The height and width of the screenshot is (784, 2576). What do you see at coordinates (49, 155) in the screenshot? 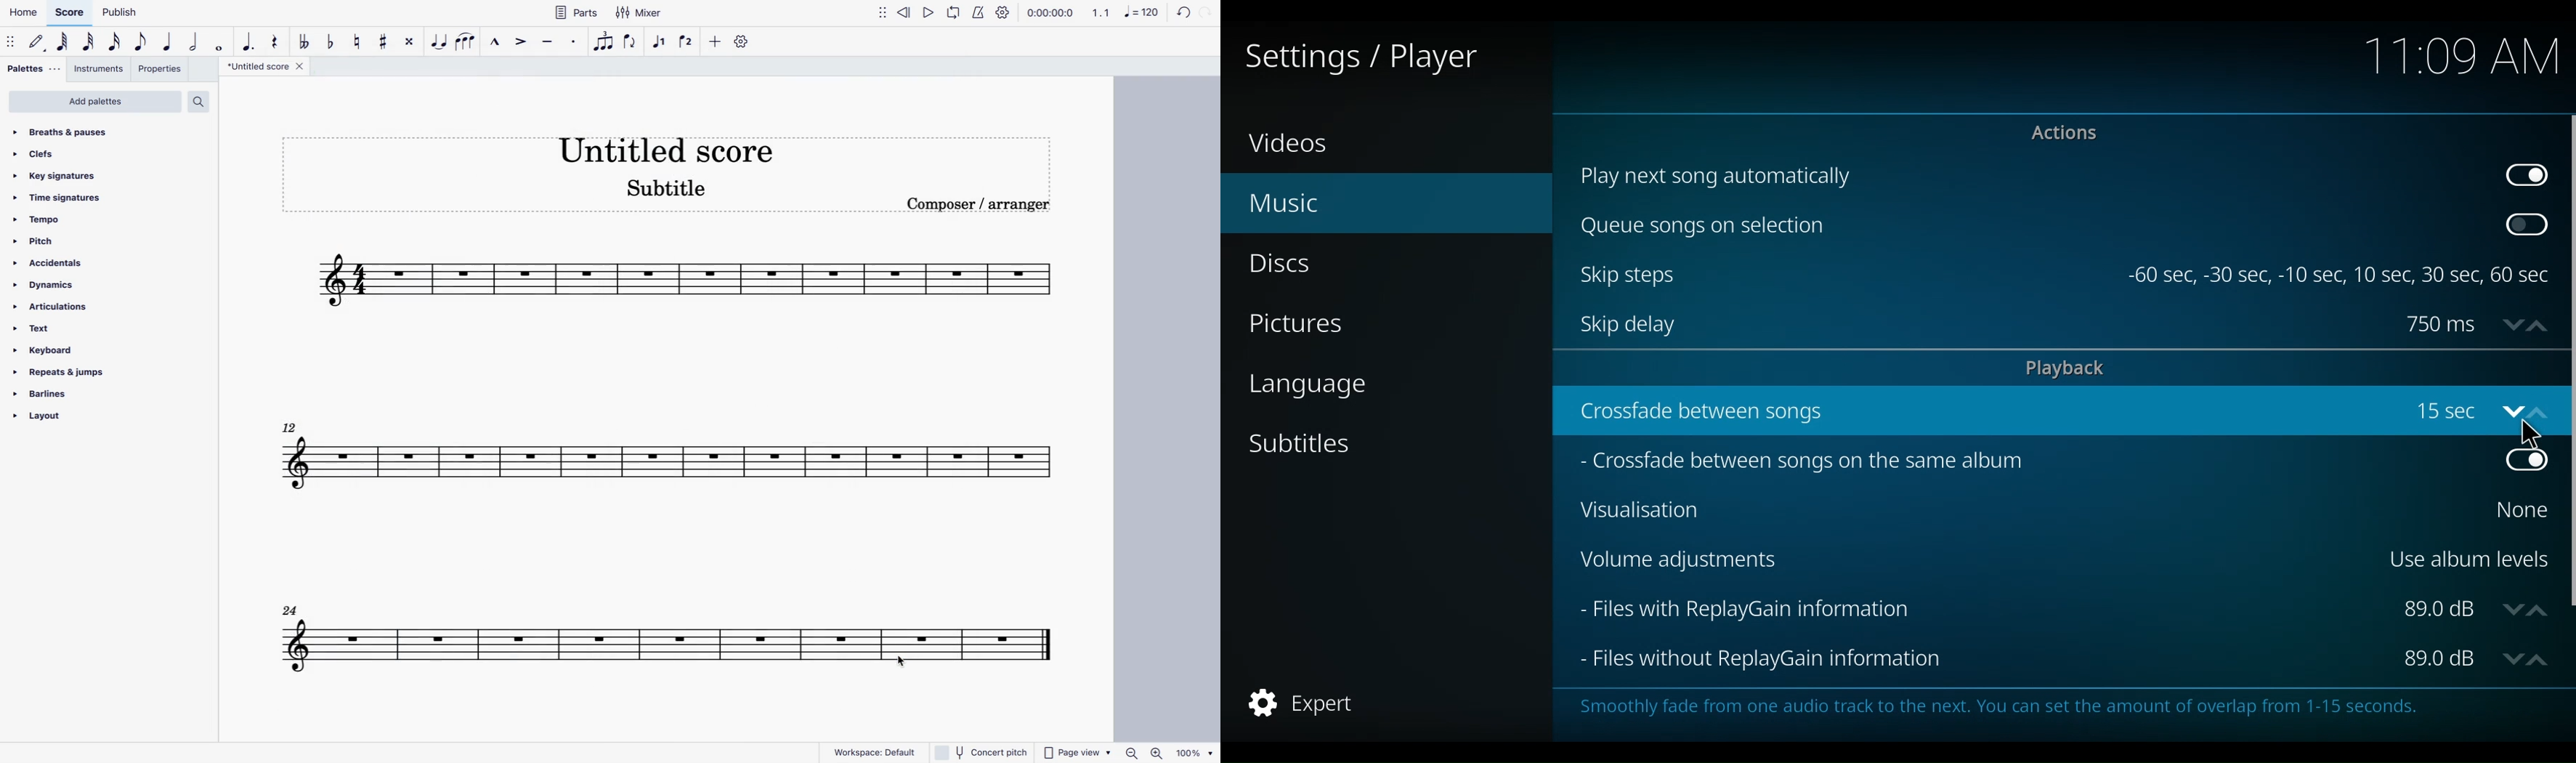
I see `clefs` at bounding box center [49, 155].